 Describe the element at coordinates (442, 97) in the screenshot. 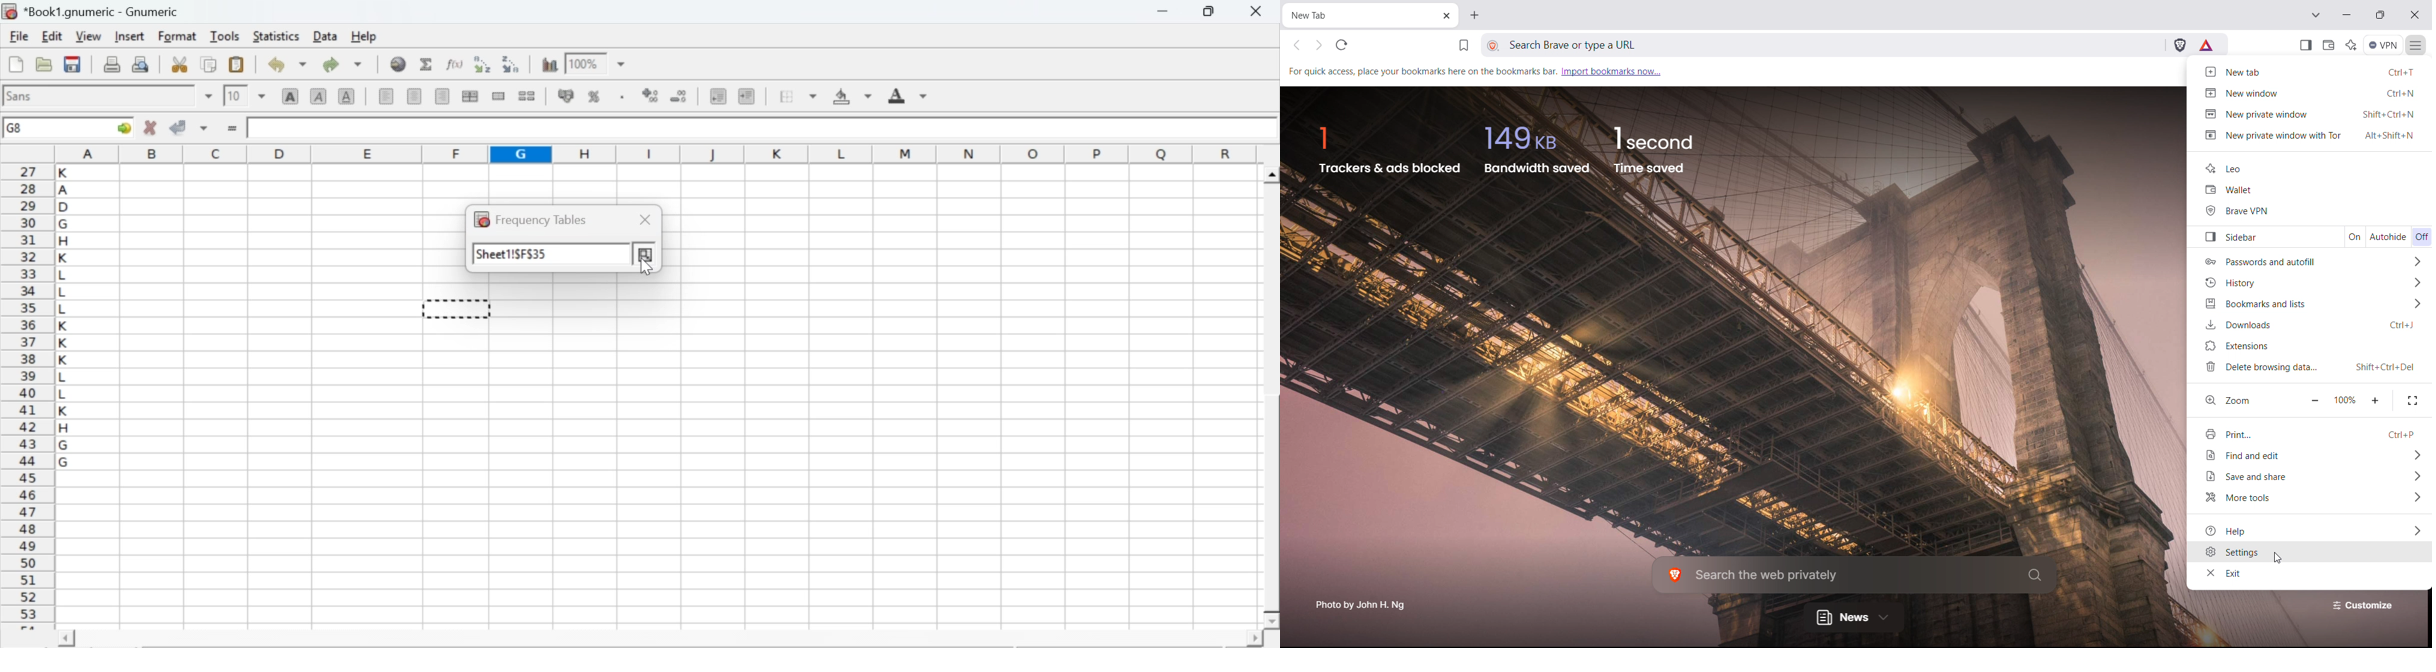

I see `align right` at that location.